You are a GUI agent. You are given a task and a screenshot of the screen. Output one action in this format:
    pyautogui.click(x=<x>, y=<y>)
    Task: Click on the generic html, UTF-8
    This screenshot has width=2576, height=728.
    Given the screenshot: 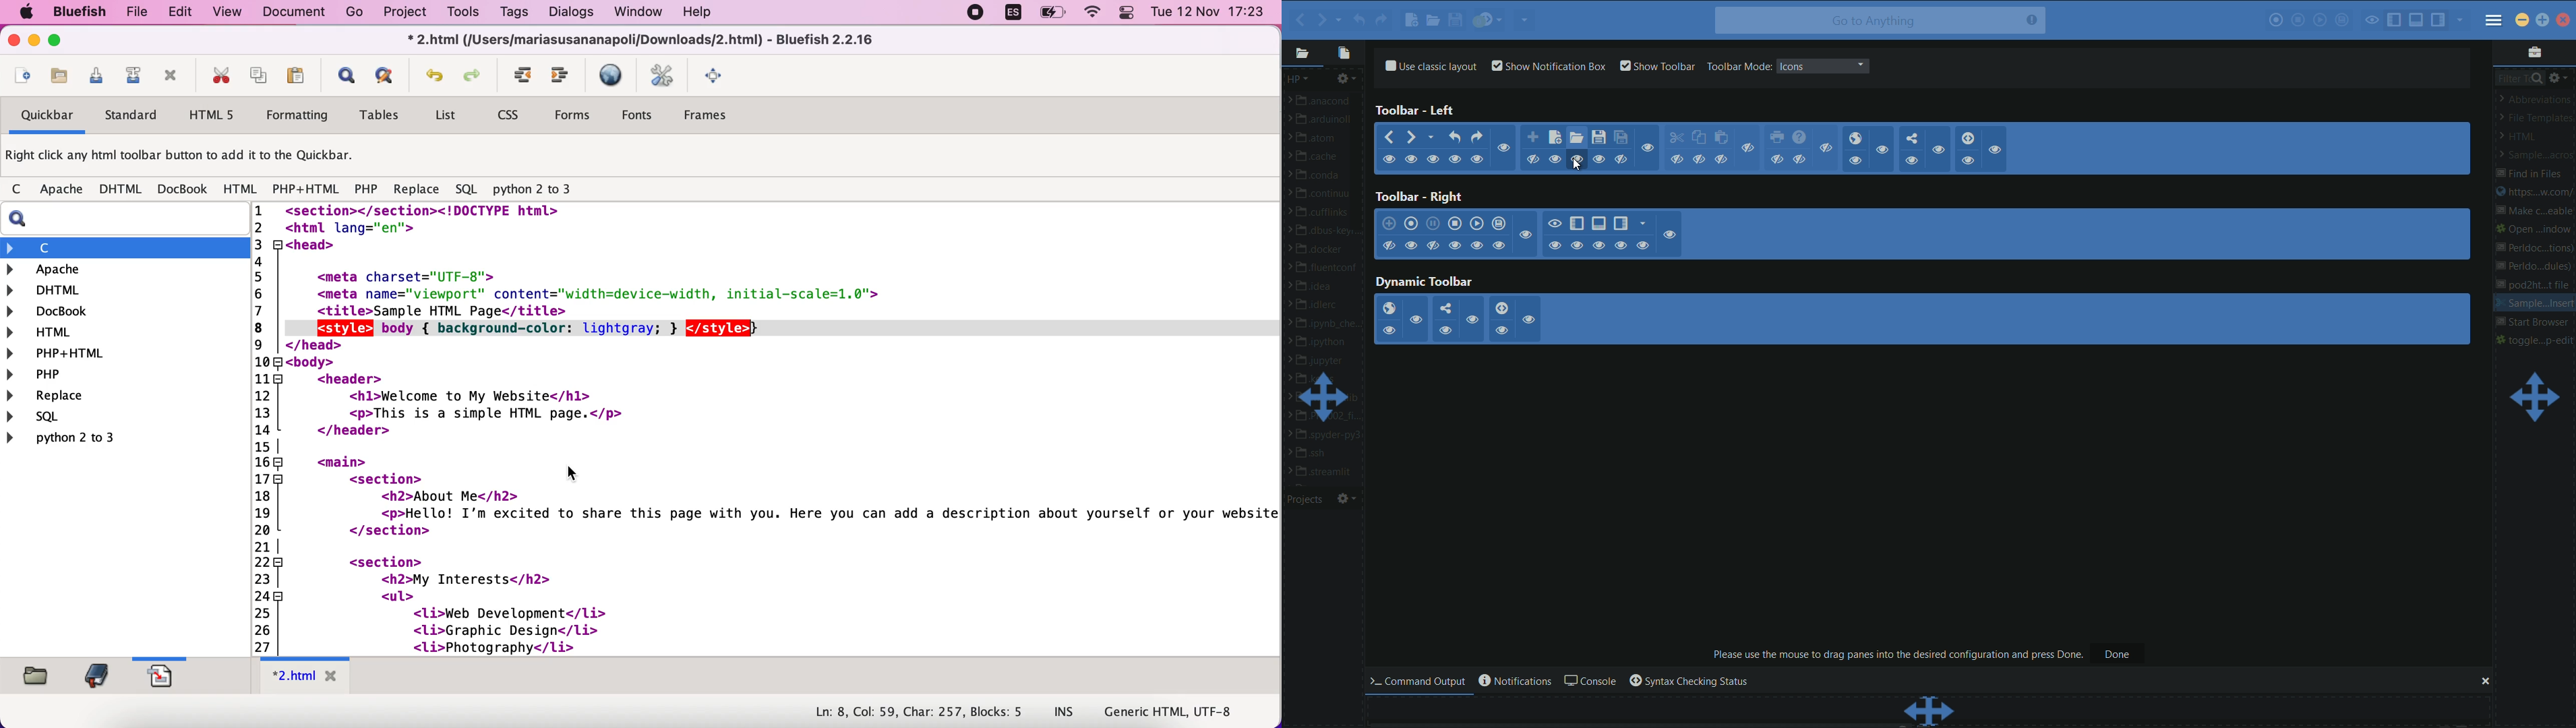 What is the action you would take?
    pyautogui.click(x=1174, y=712)
    